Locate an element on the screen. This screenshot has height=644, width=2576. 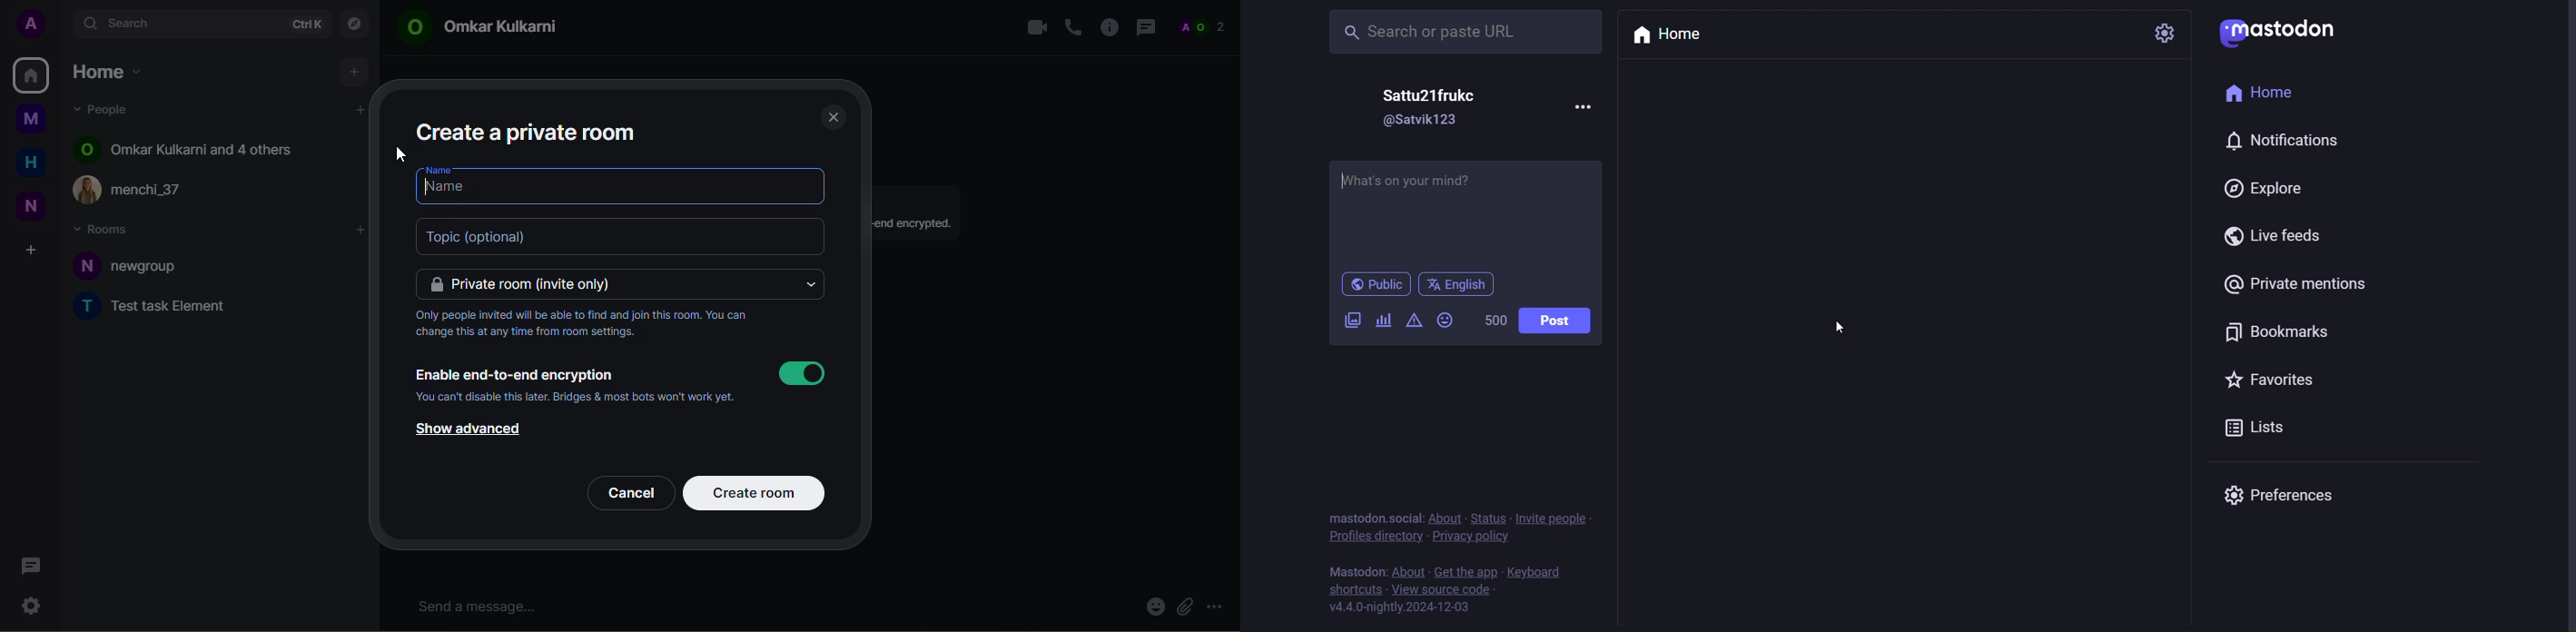
preferences is located at coordinates (2284, 493).